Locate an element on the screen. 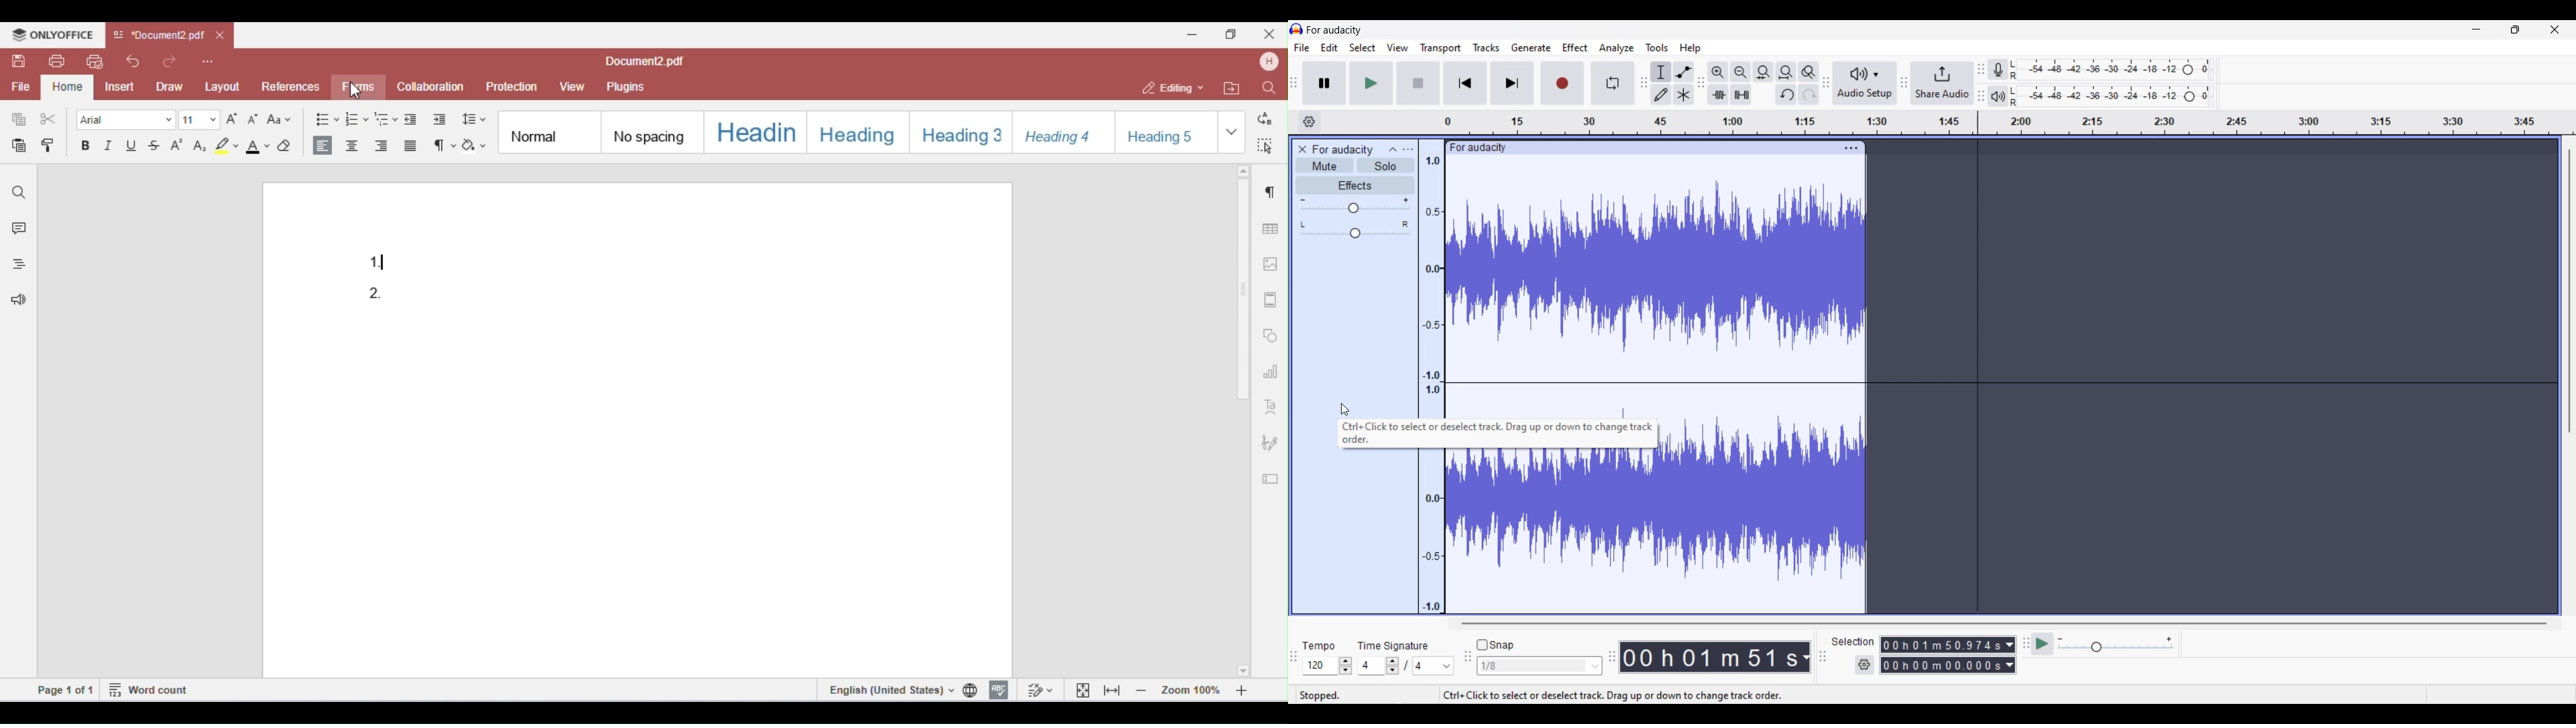 This screenshot has width=2576, height=728. Scale to measure track length is located at coordinates (2009, 123).